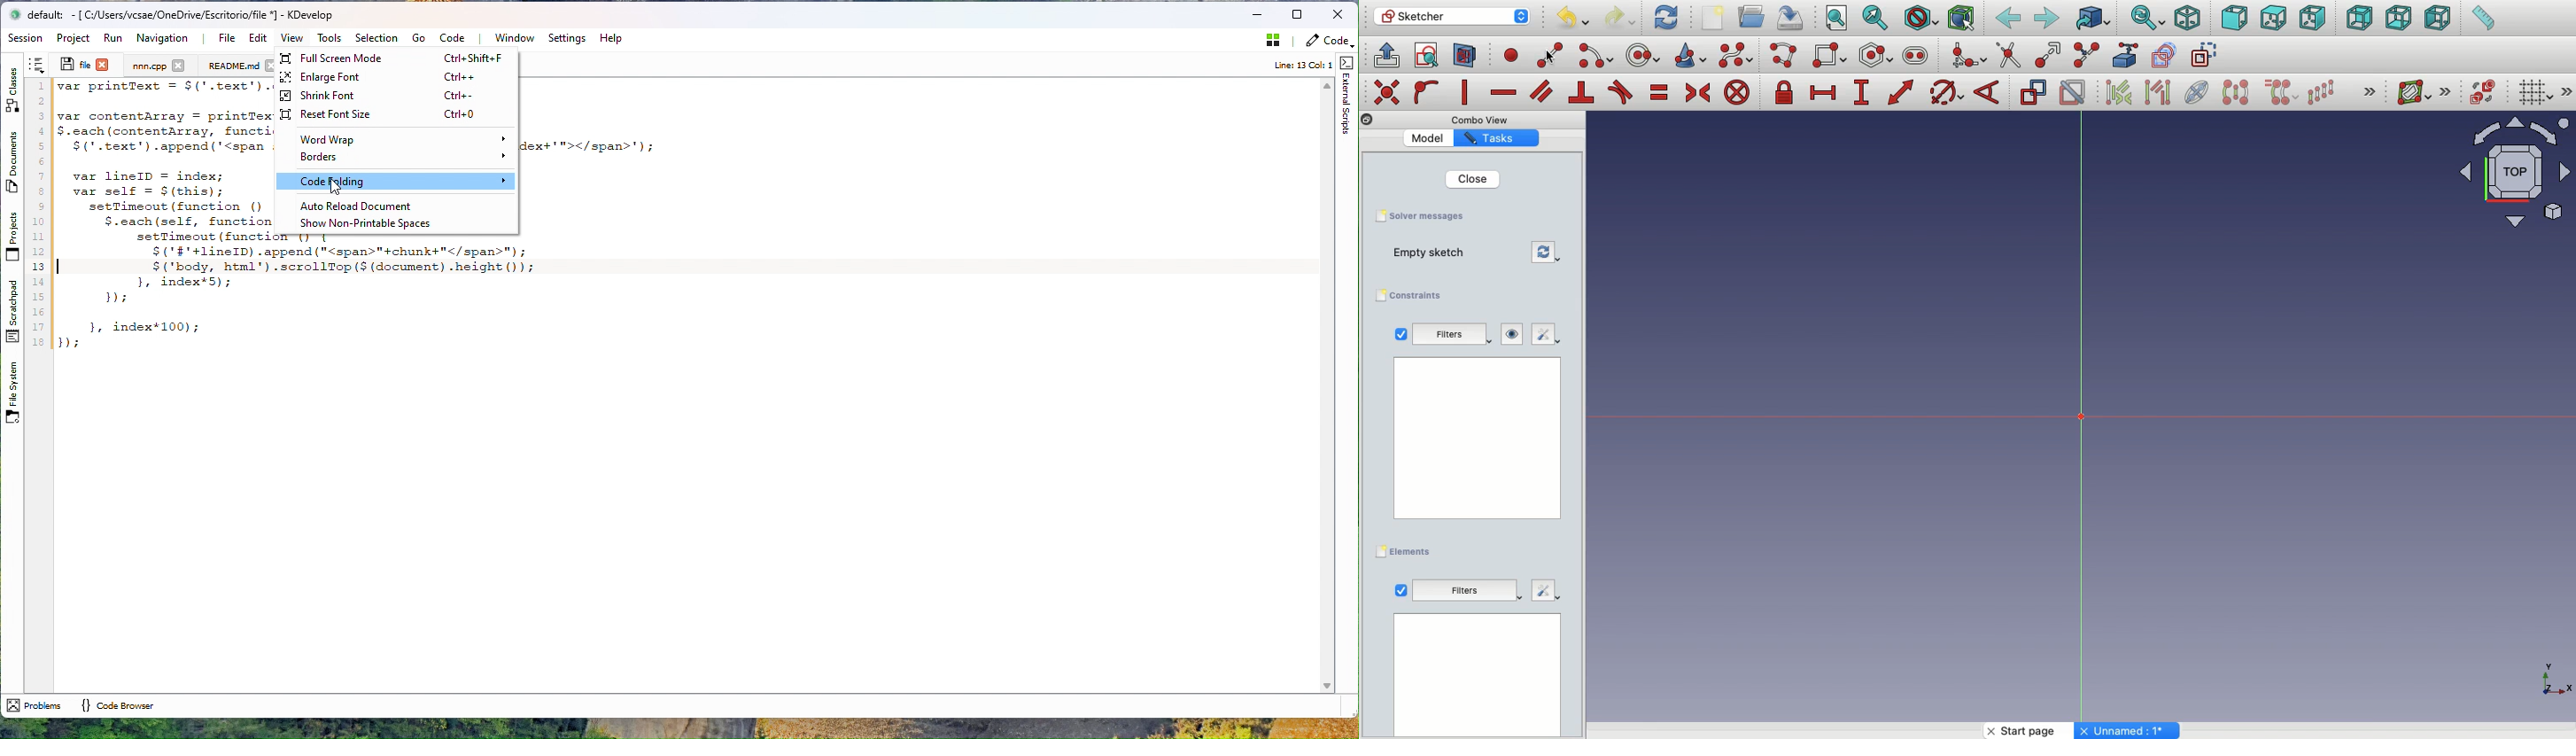 This screenshot has width=2576, height=756. Describe the element at coordinates (337, 187) in the screenshot. I see `cursor` at that location.